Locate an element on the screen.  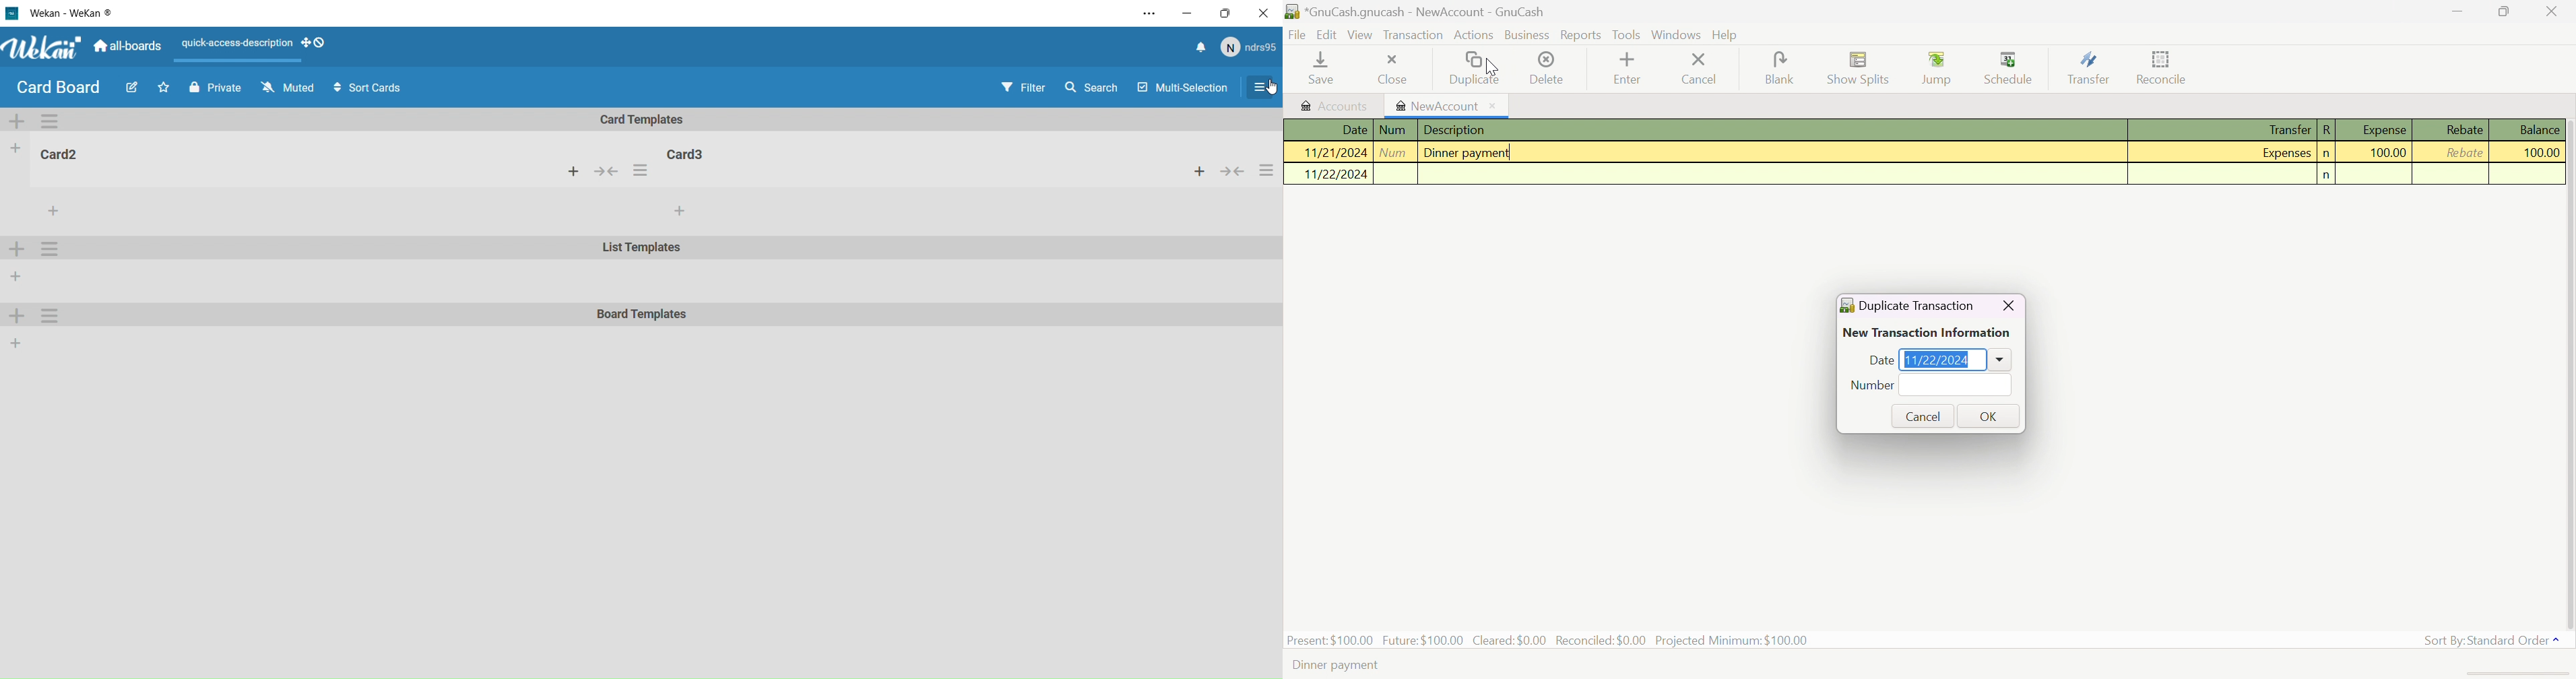
Muted is located at coordinates (286, 88).